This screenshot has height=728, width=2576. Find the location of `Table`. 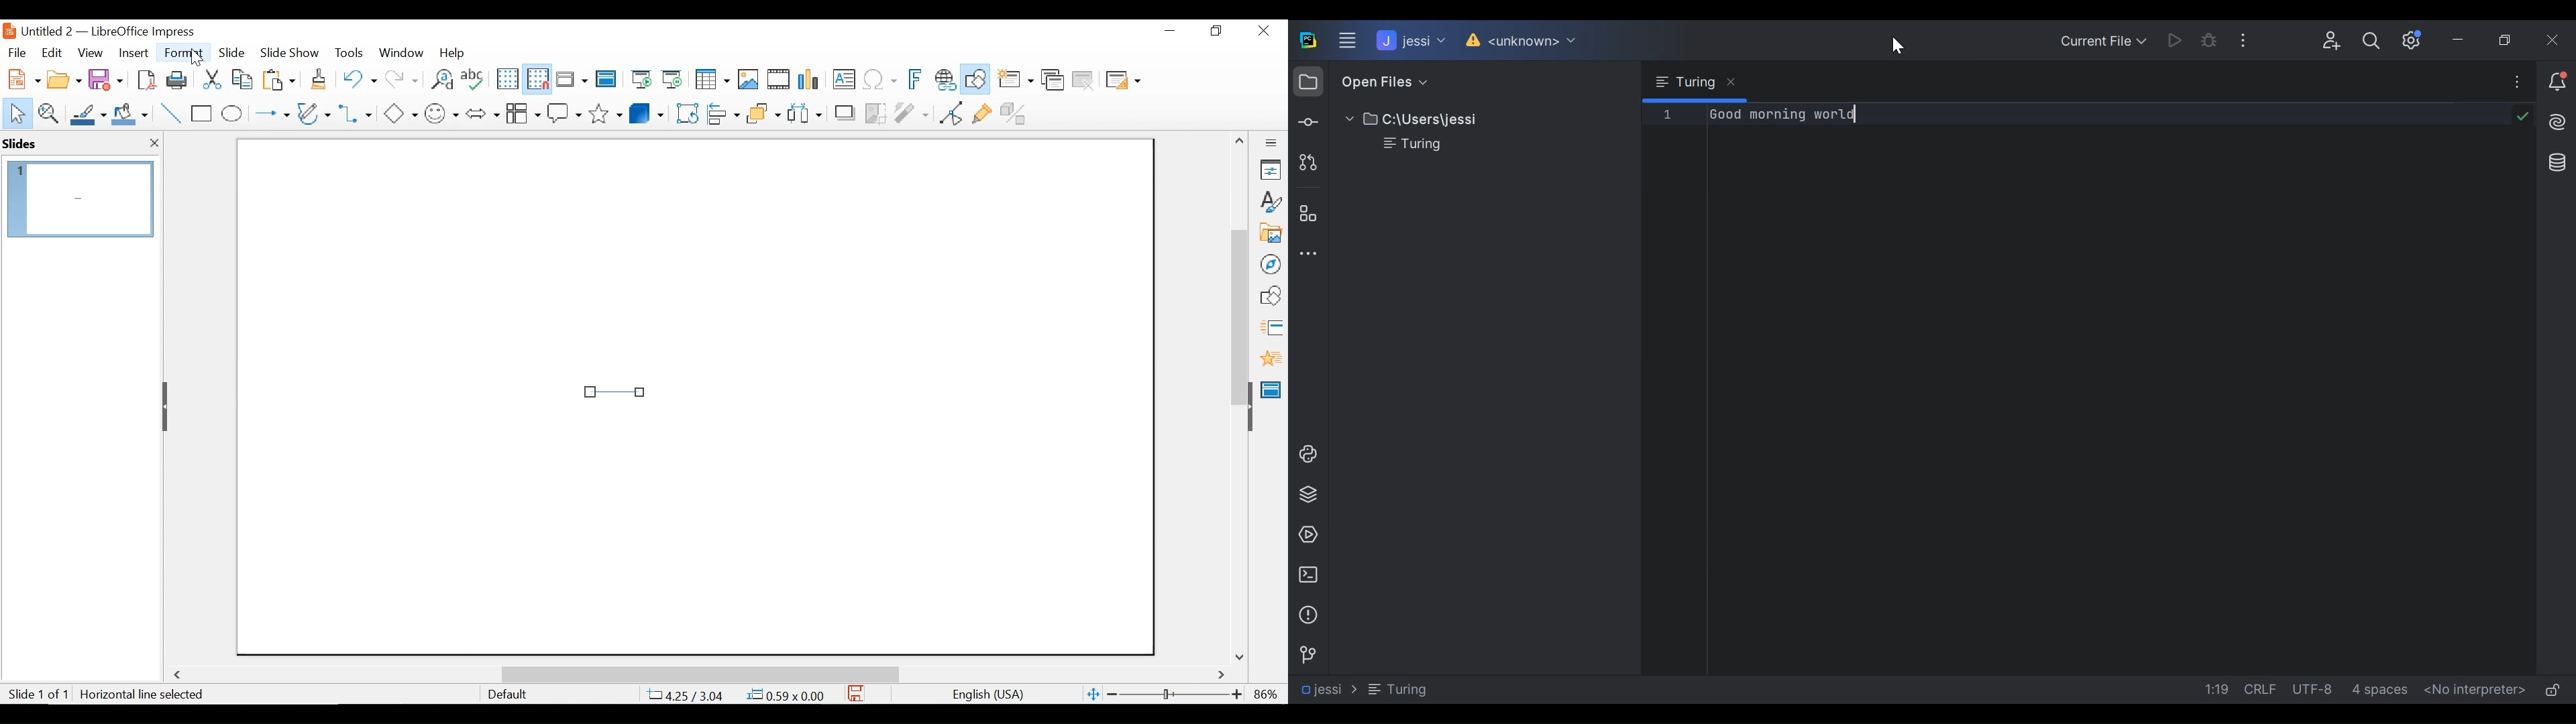

Table is located at coordinates (711, 80).